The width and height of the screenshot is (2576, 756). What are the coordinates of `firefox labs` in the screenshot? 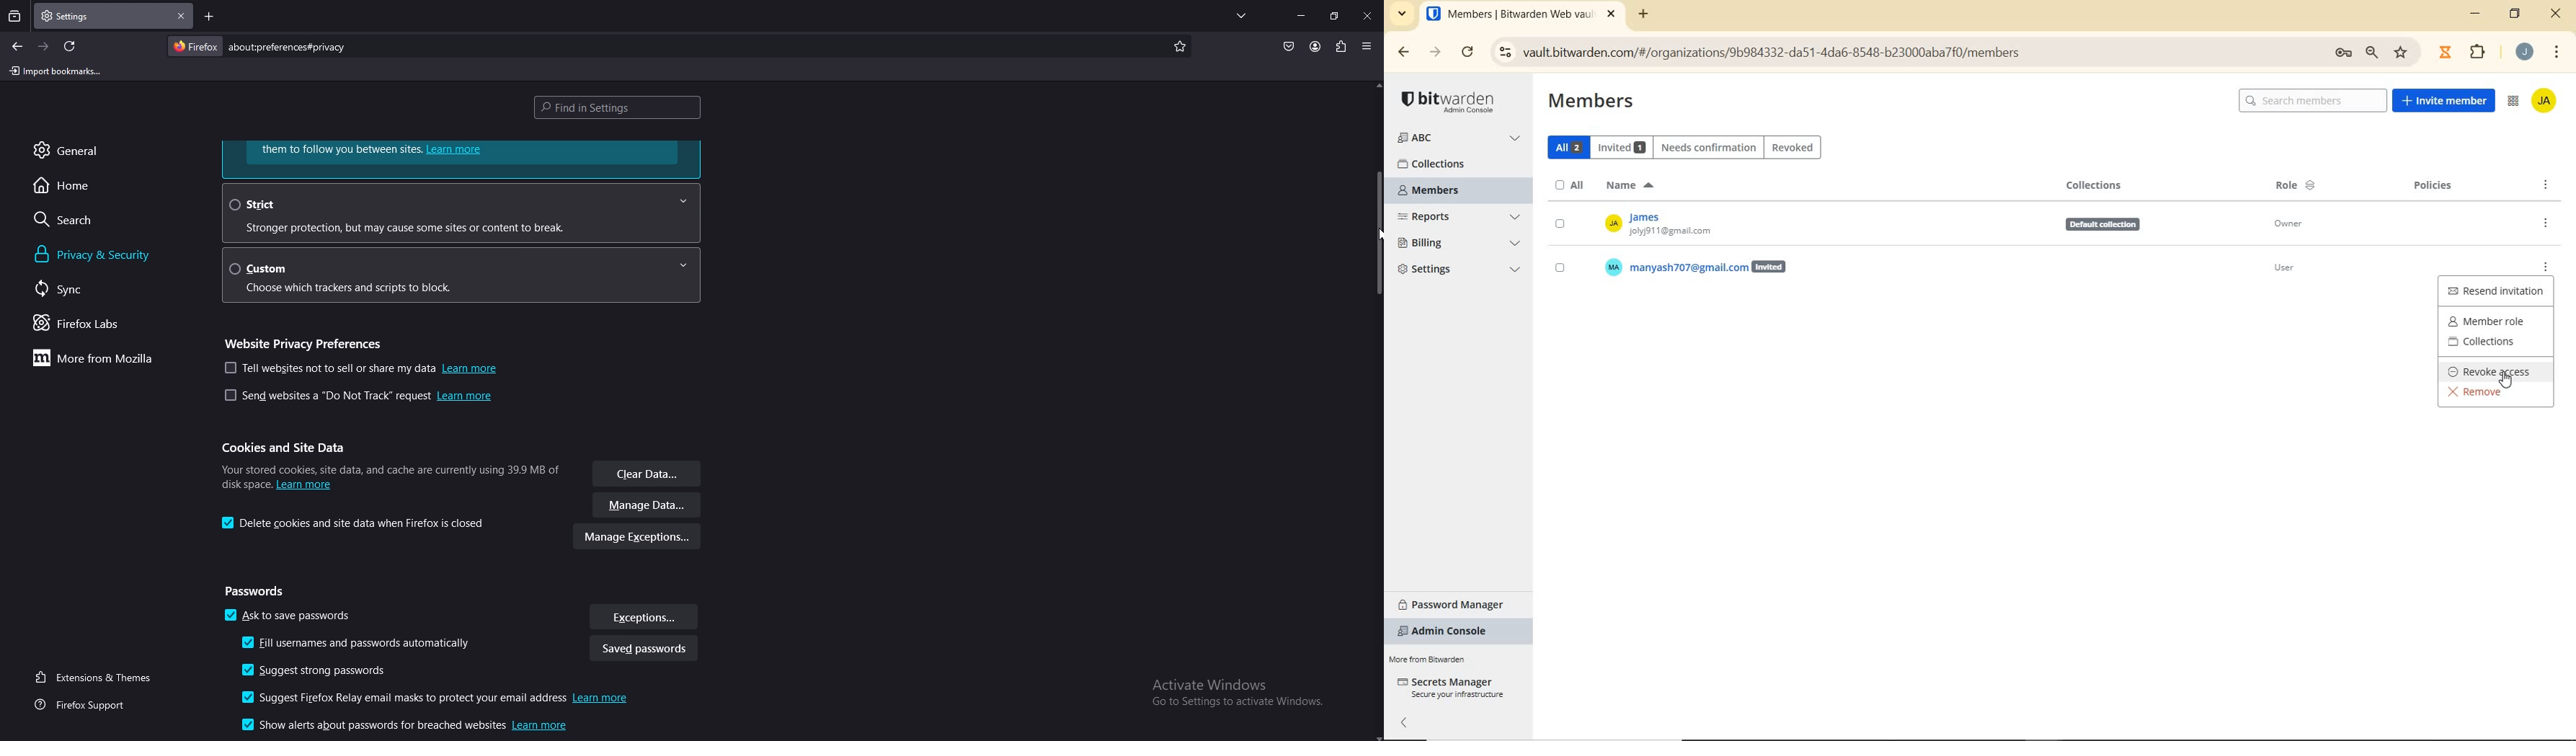 It's located at (92, 324).